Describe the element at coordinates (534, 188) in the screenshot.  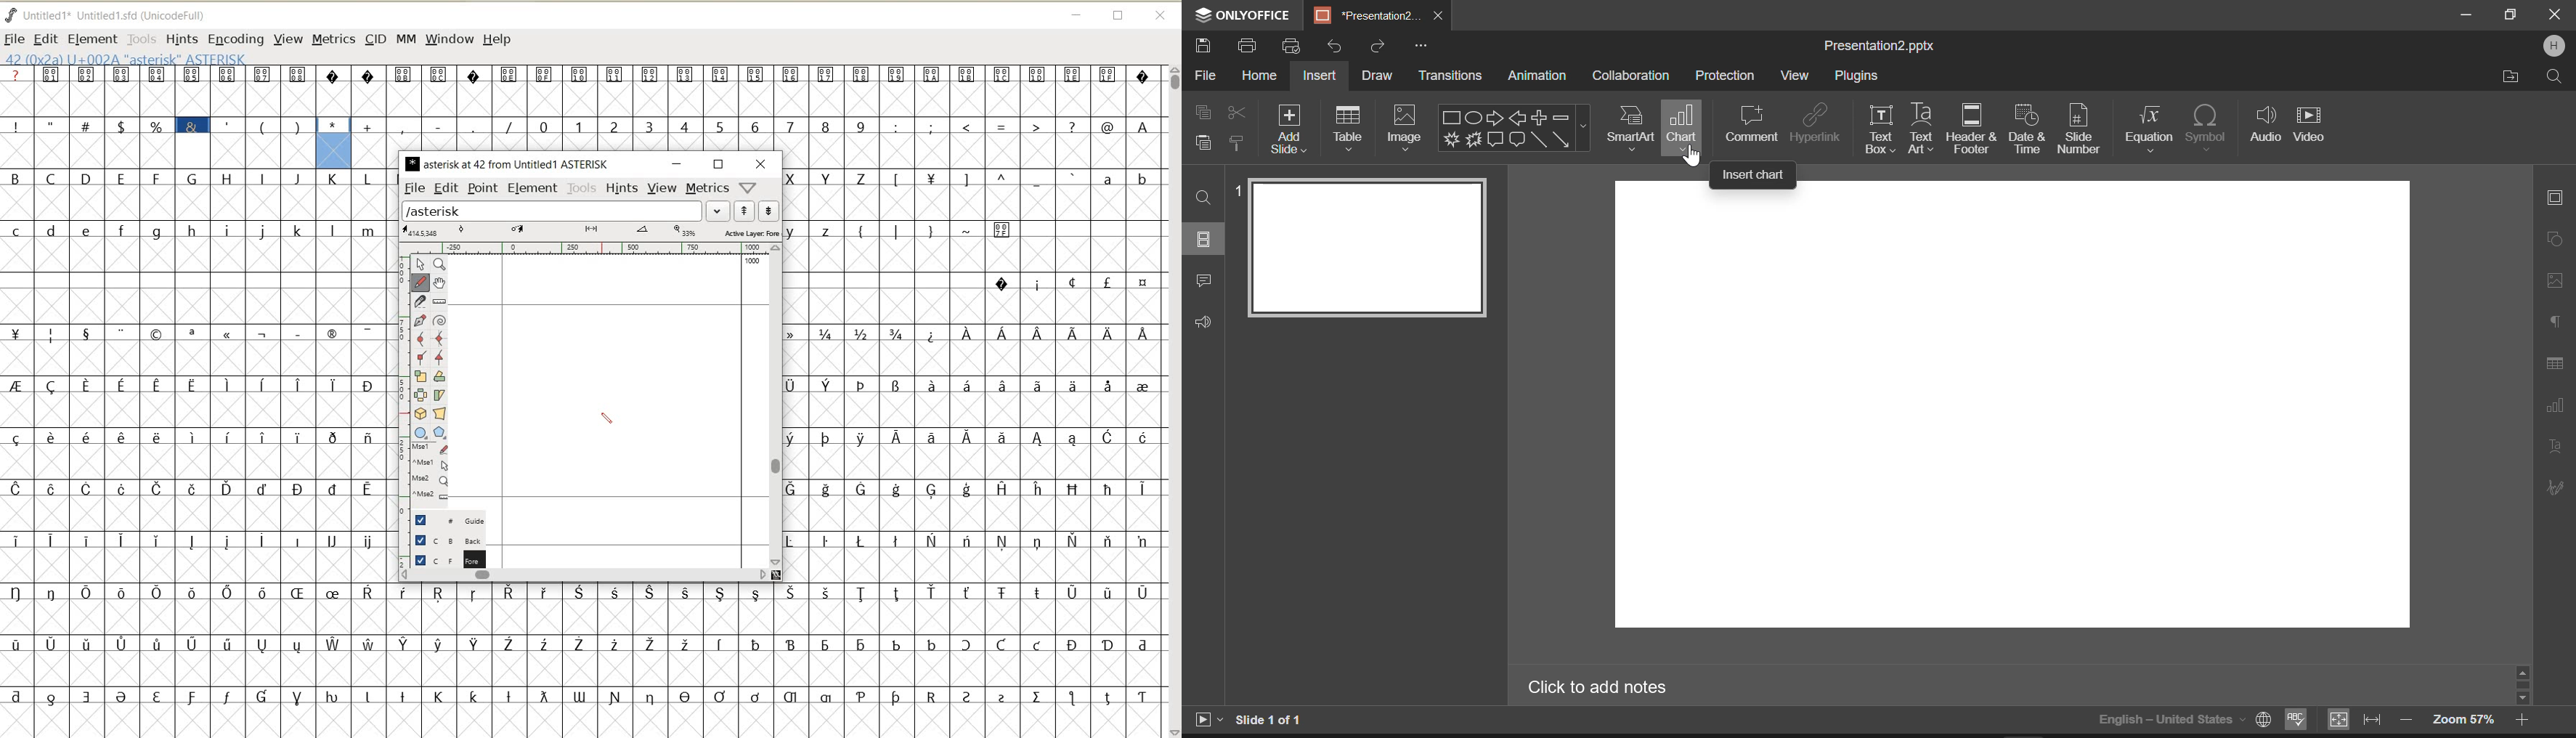
I see `ELEMENT` at that location.